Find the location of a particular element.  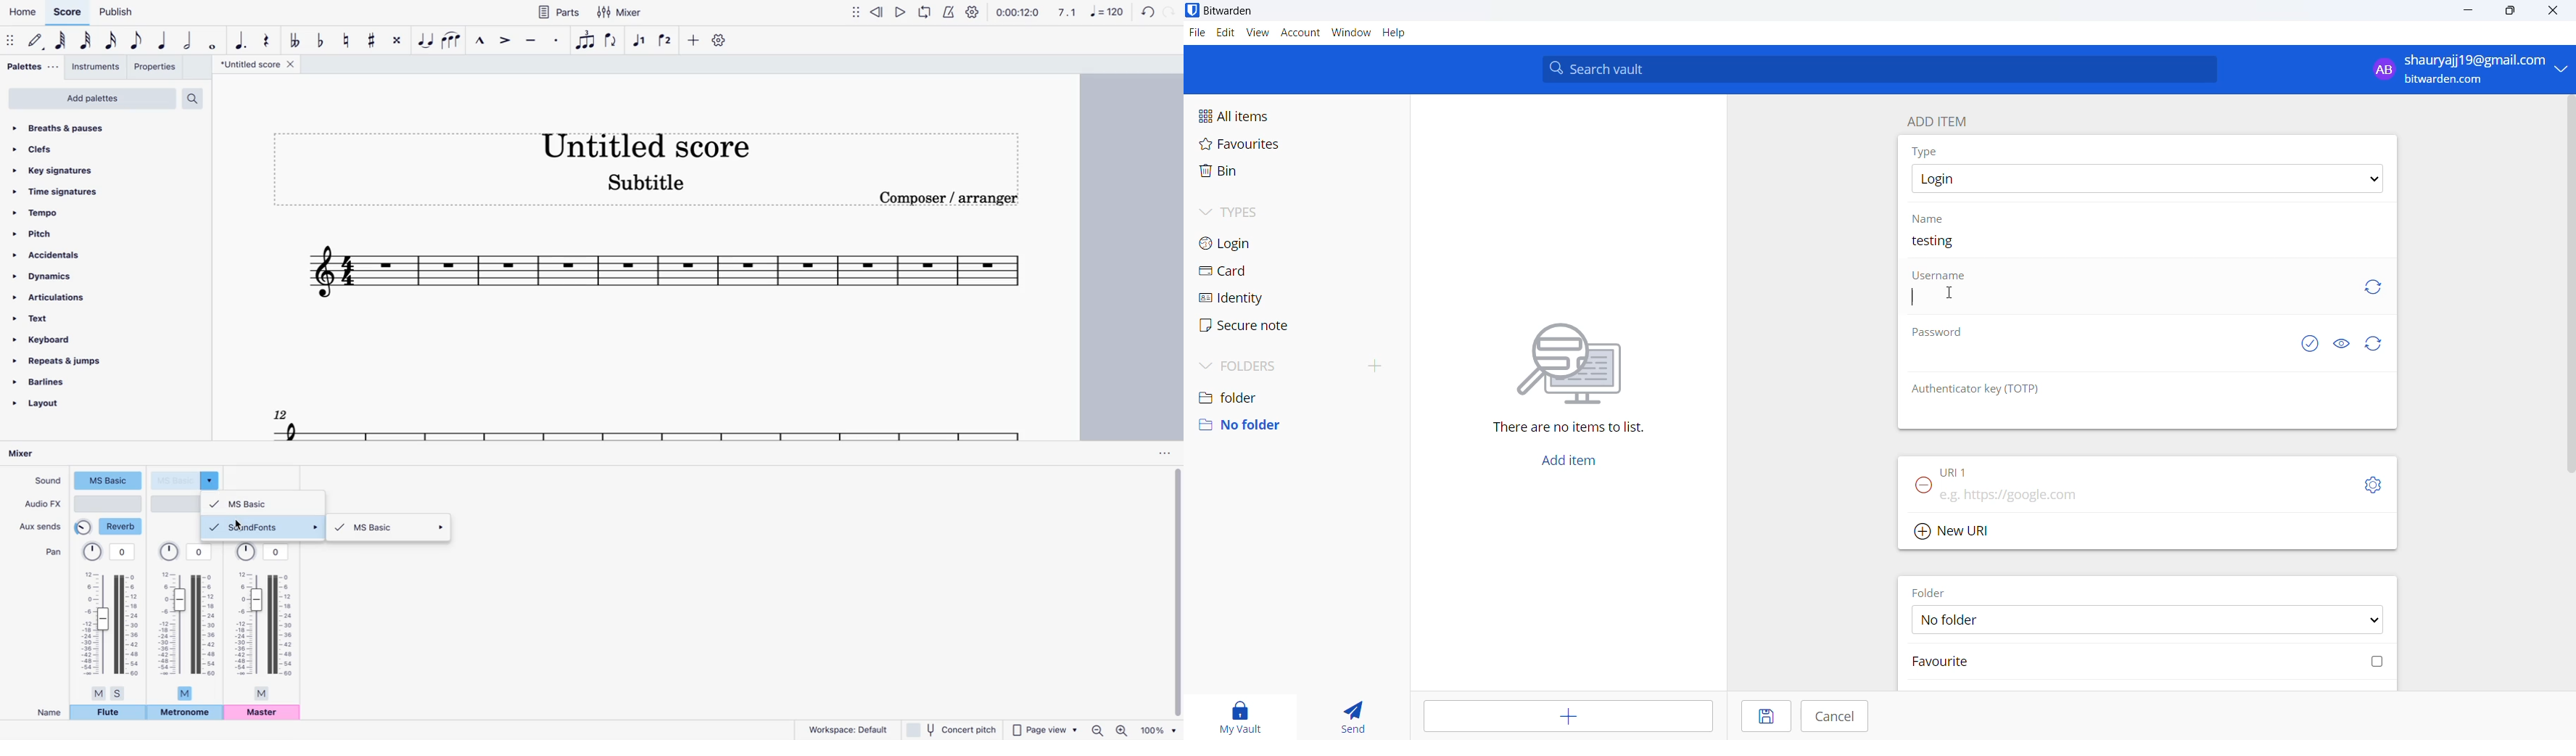

type heading is located at coordinates (1925, 151).